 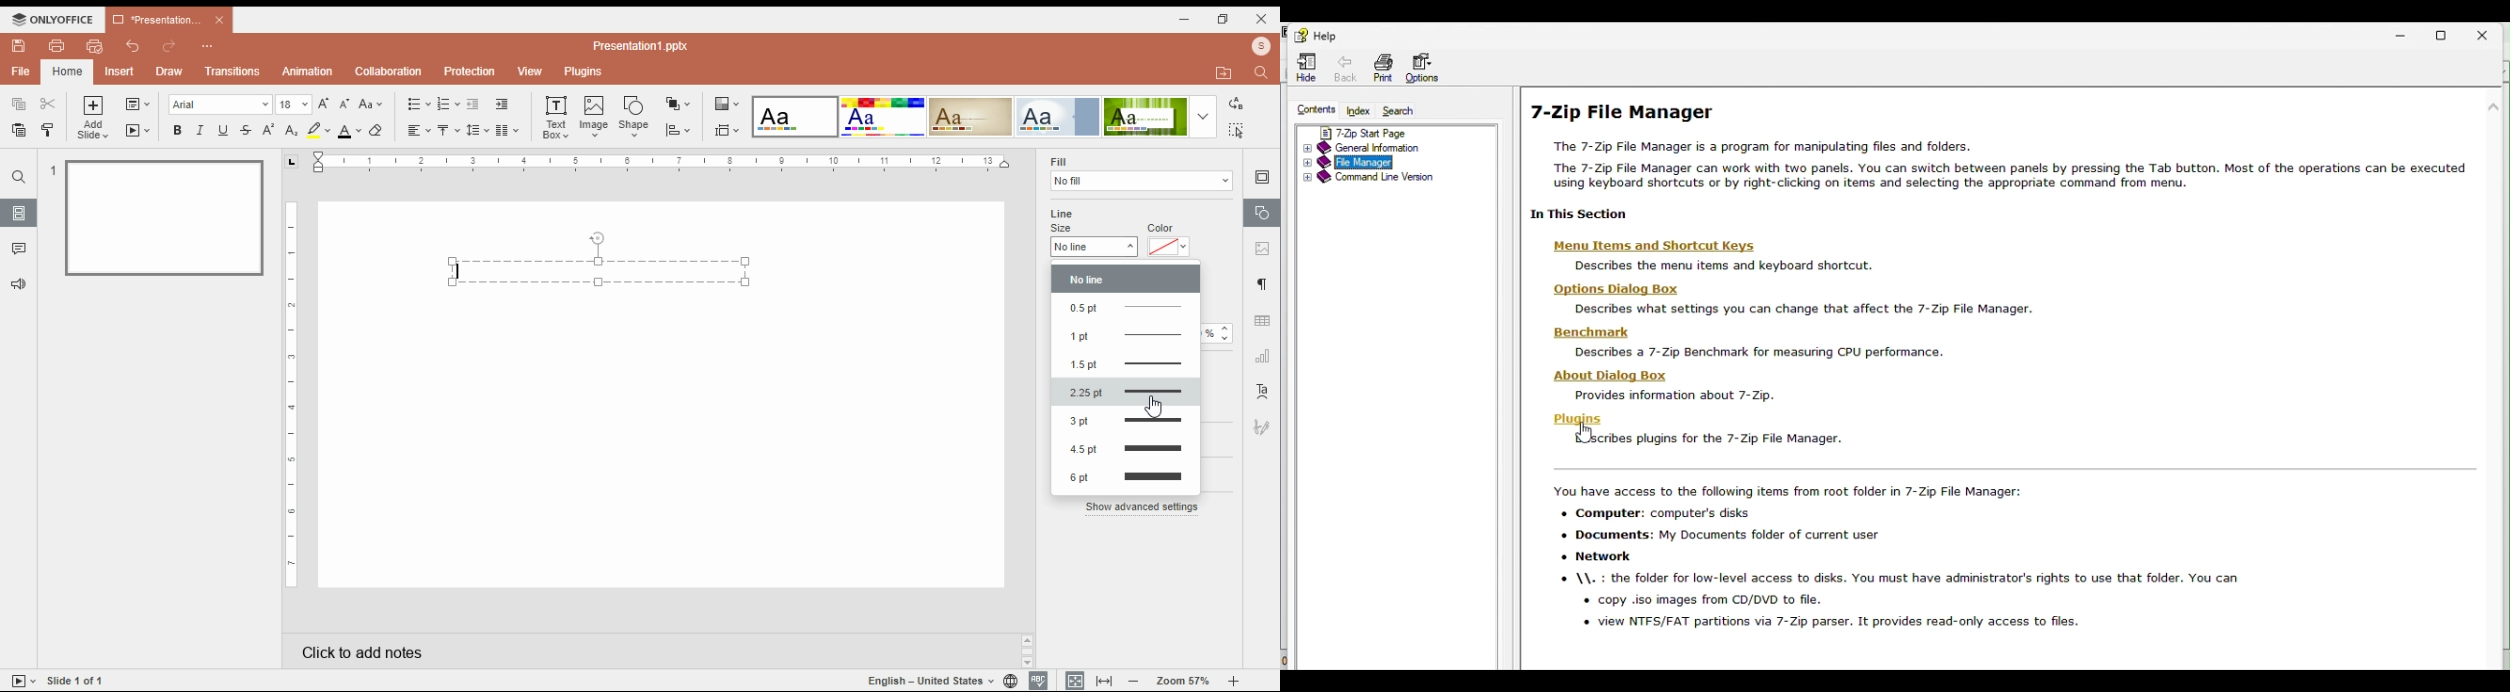 What do you see at coordinates (595, 118) in the screenshot?
I see `insert image` at bounding box center [595, 118].